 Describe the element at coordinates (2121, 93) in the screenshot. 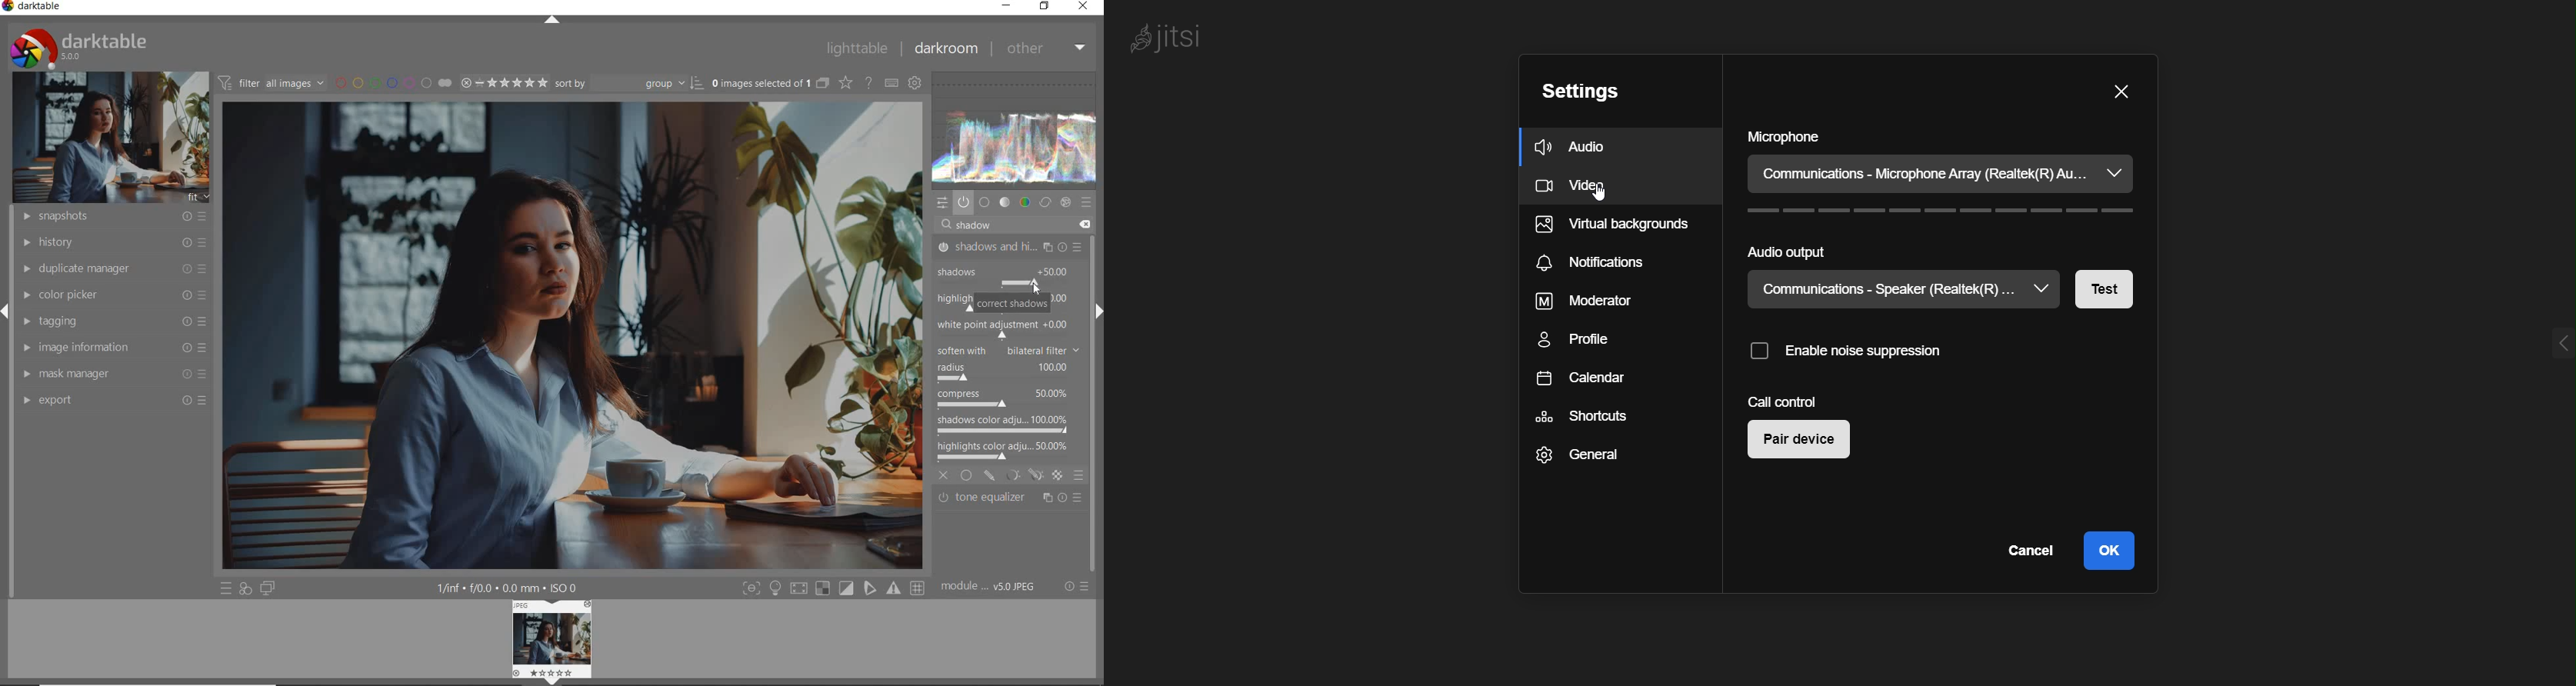

I see `close dialog` at that location.